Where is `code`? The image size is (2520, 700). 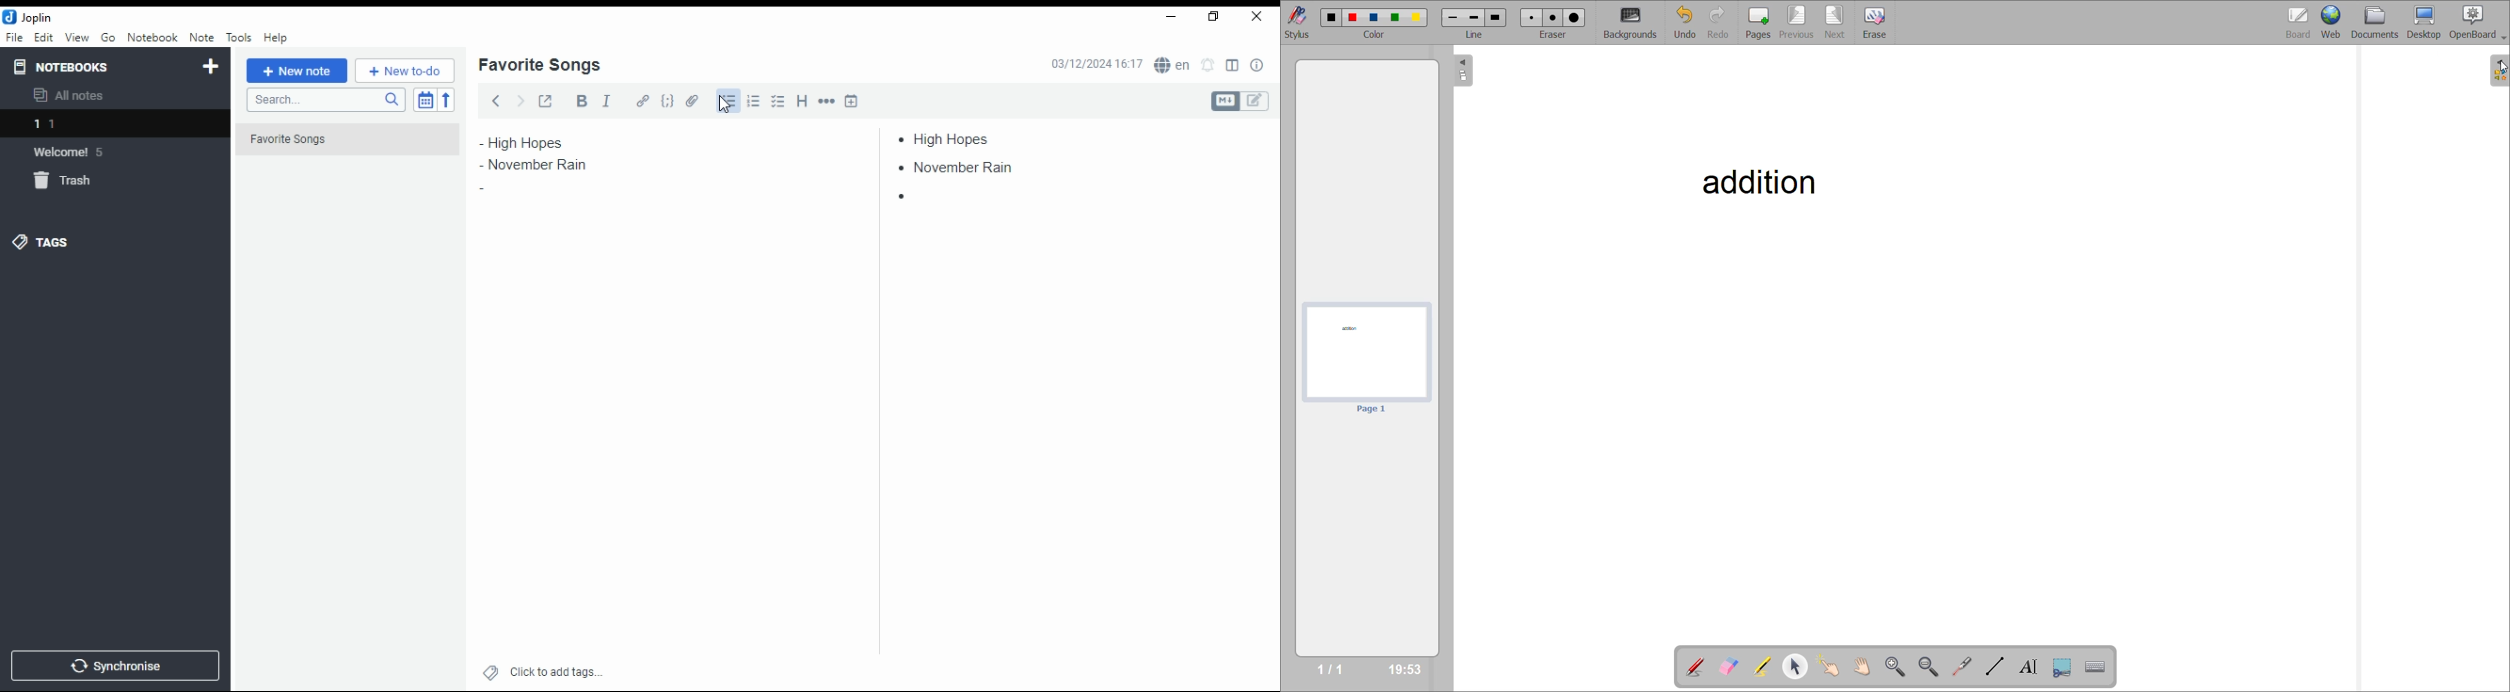 code is located at coordinates (667, 101).